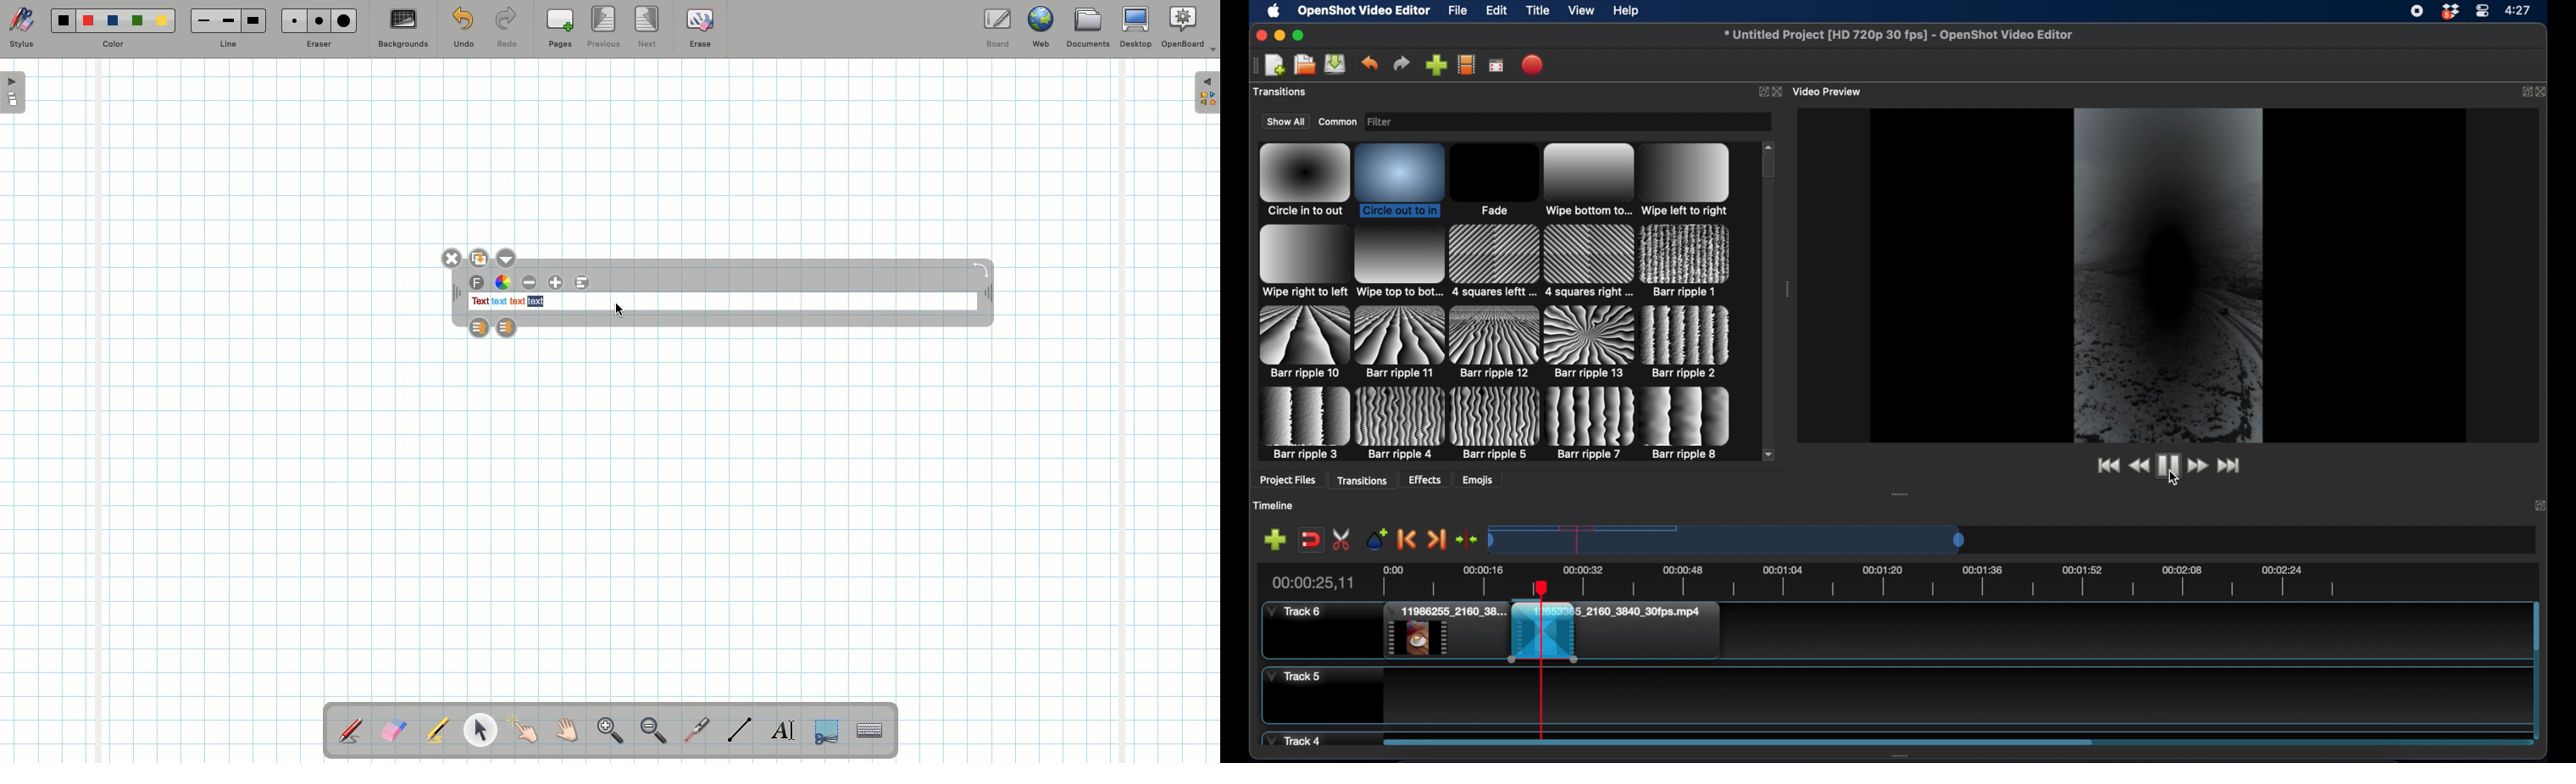 The height and width of the screenshot is (784, 2576). I want to click on transition effect, so click(1542, 632).